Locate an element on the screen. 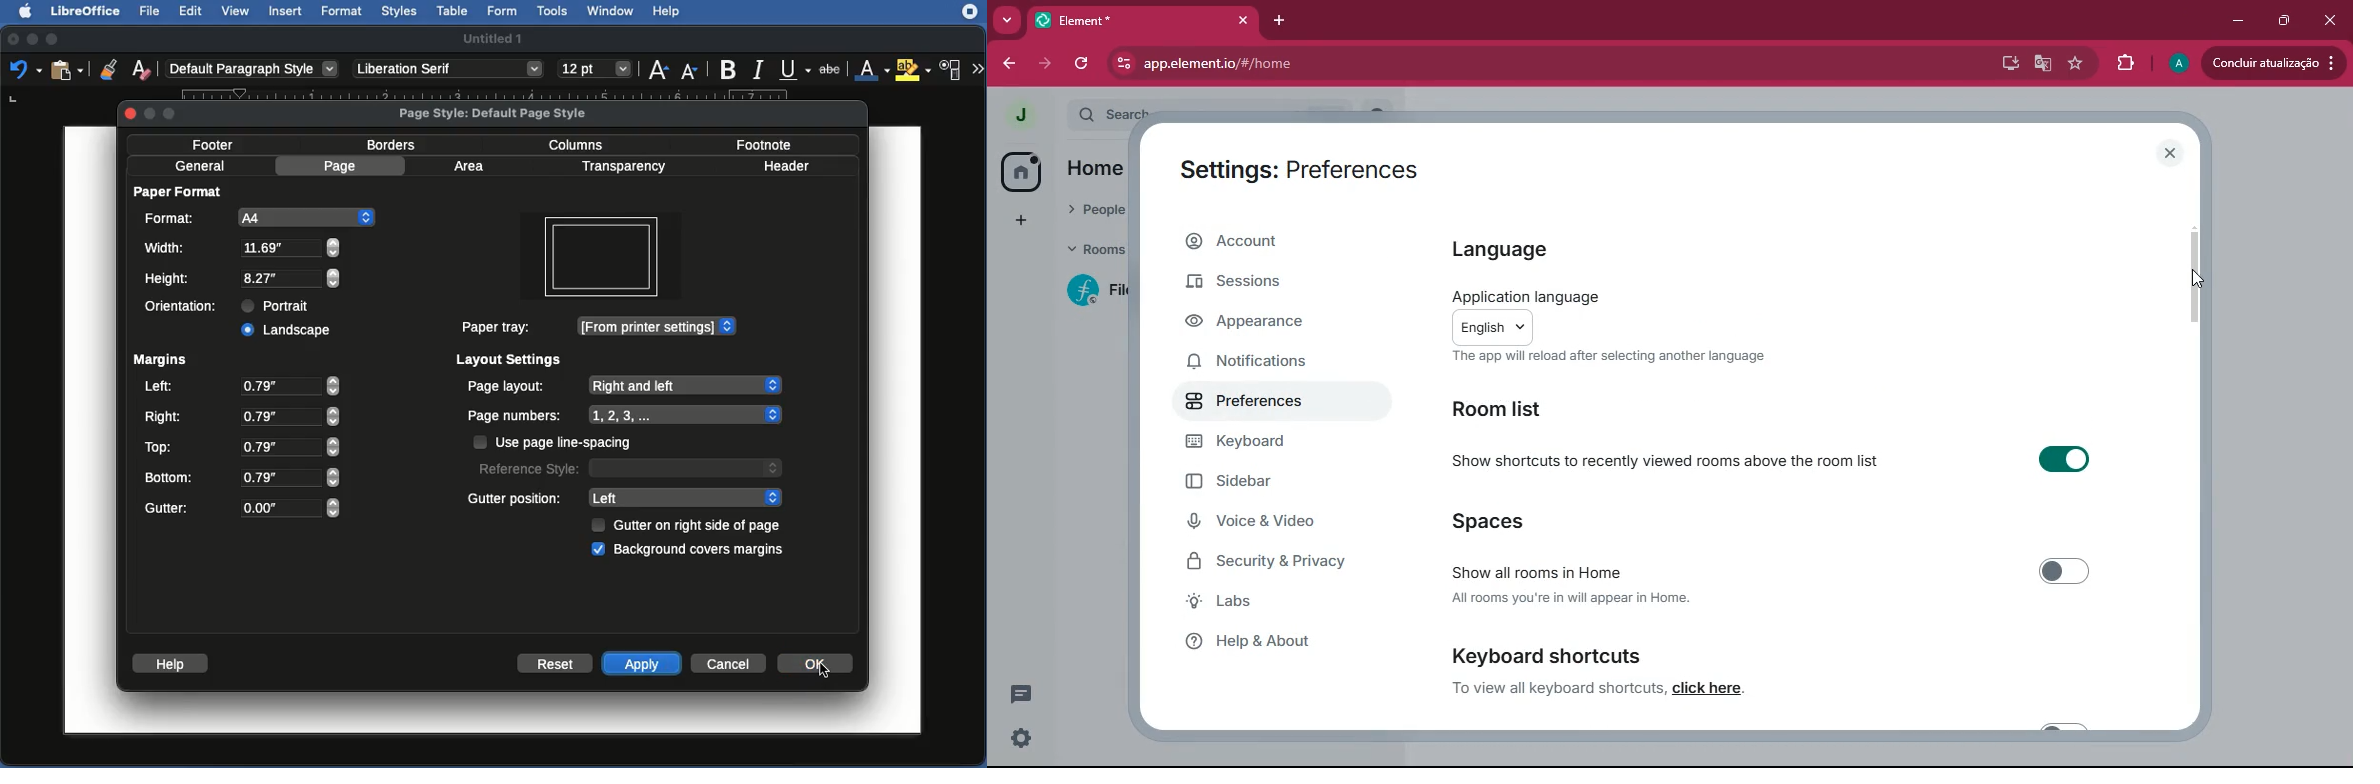  Minimize is located at coordinates (32, 38).